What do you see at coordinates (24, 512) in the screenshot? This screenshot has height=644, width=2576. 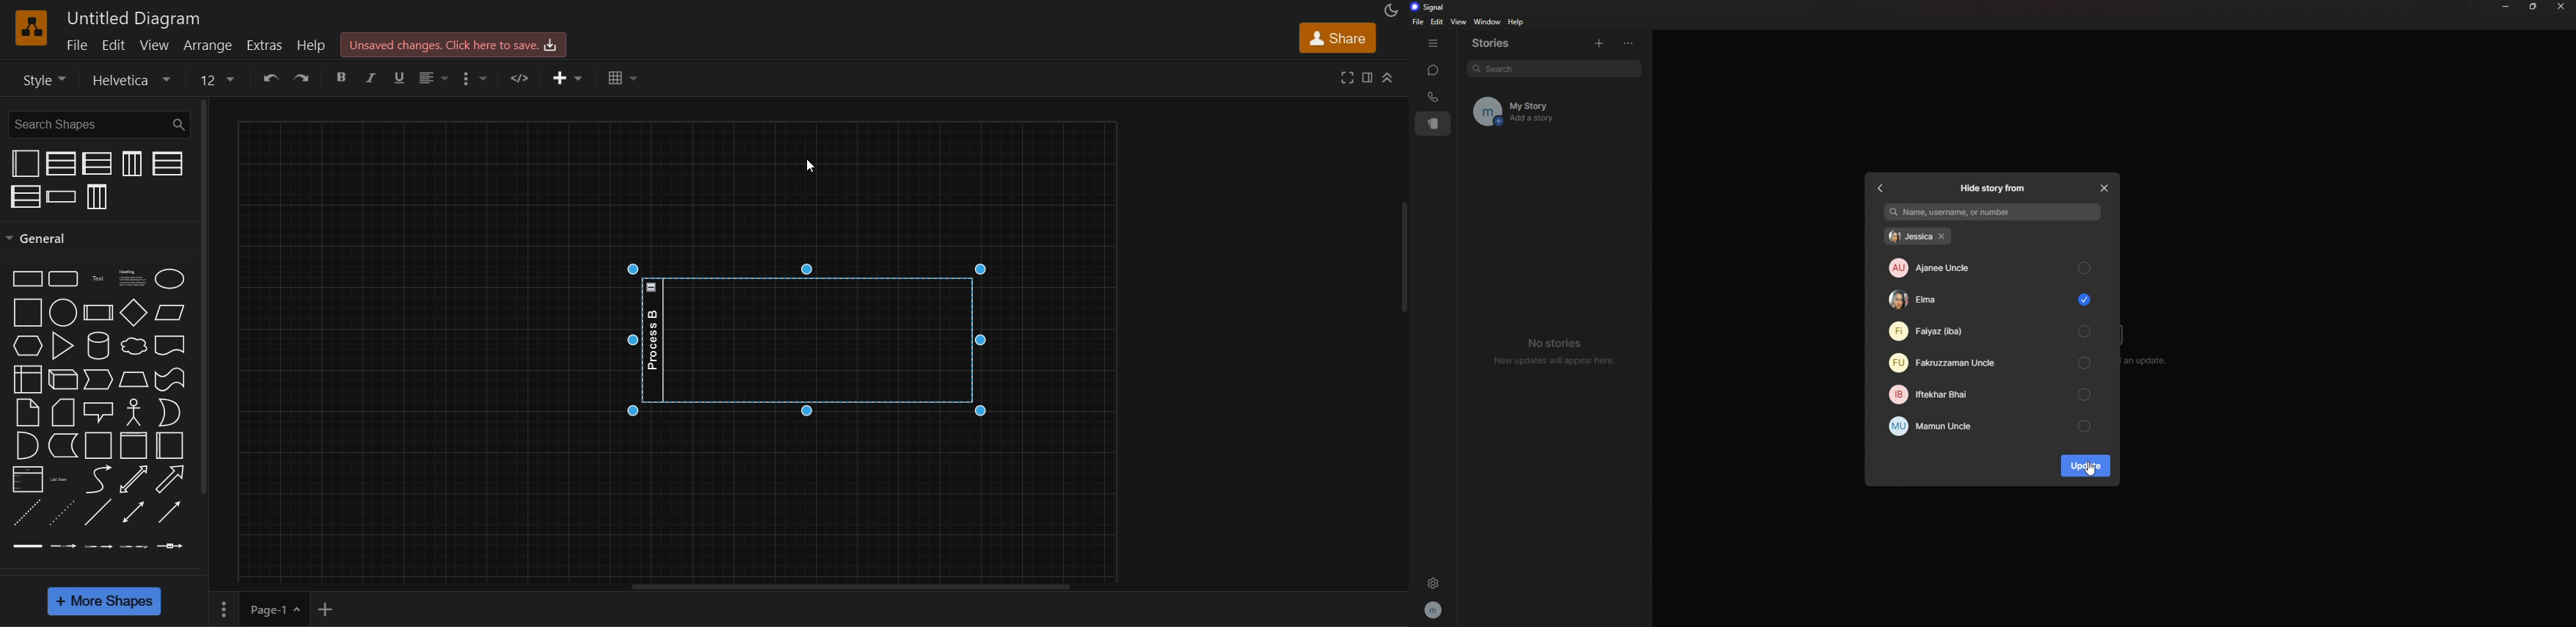 I see `dashed line` at bounding box center [24, 512].